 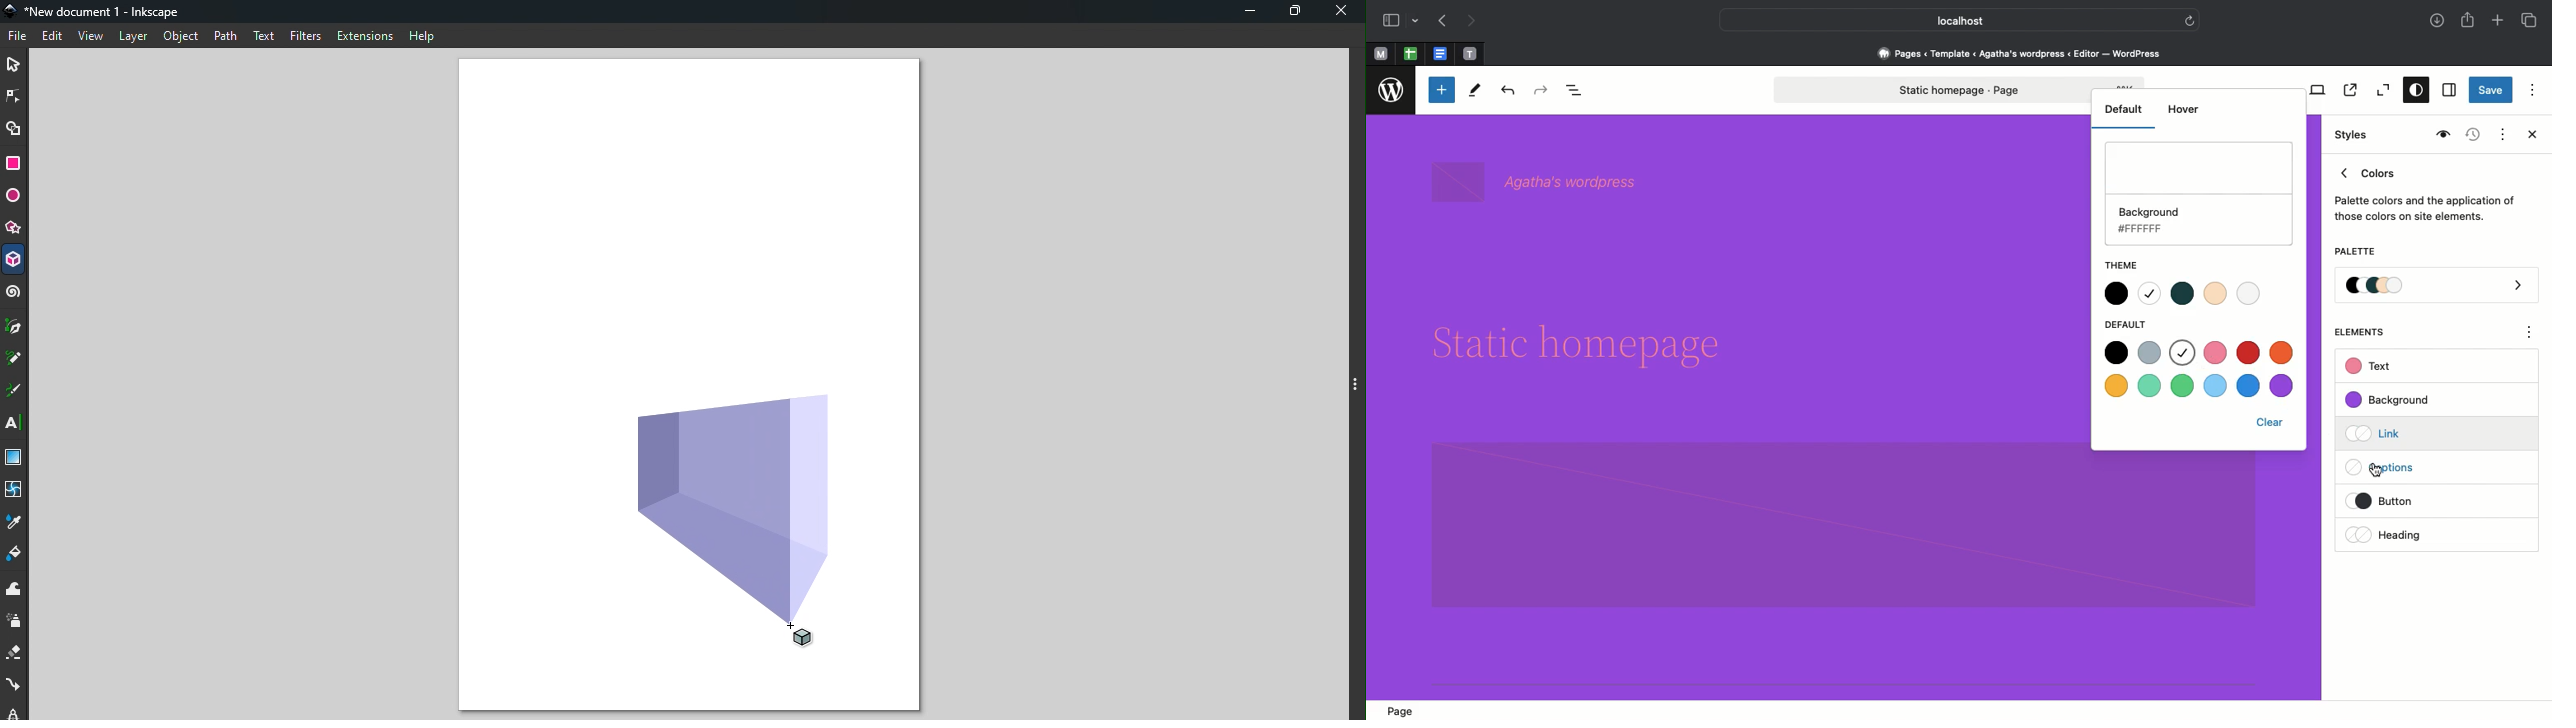 I want to click on Theme color, so click(x=2191, y=293).